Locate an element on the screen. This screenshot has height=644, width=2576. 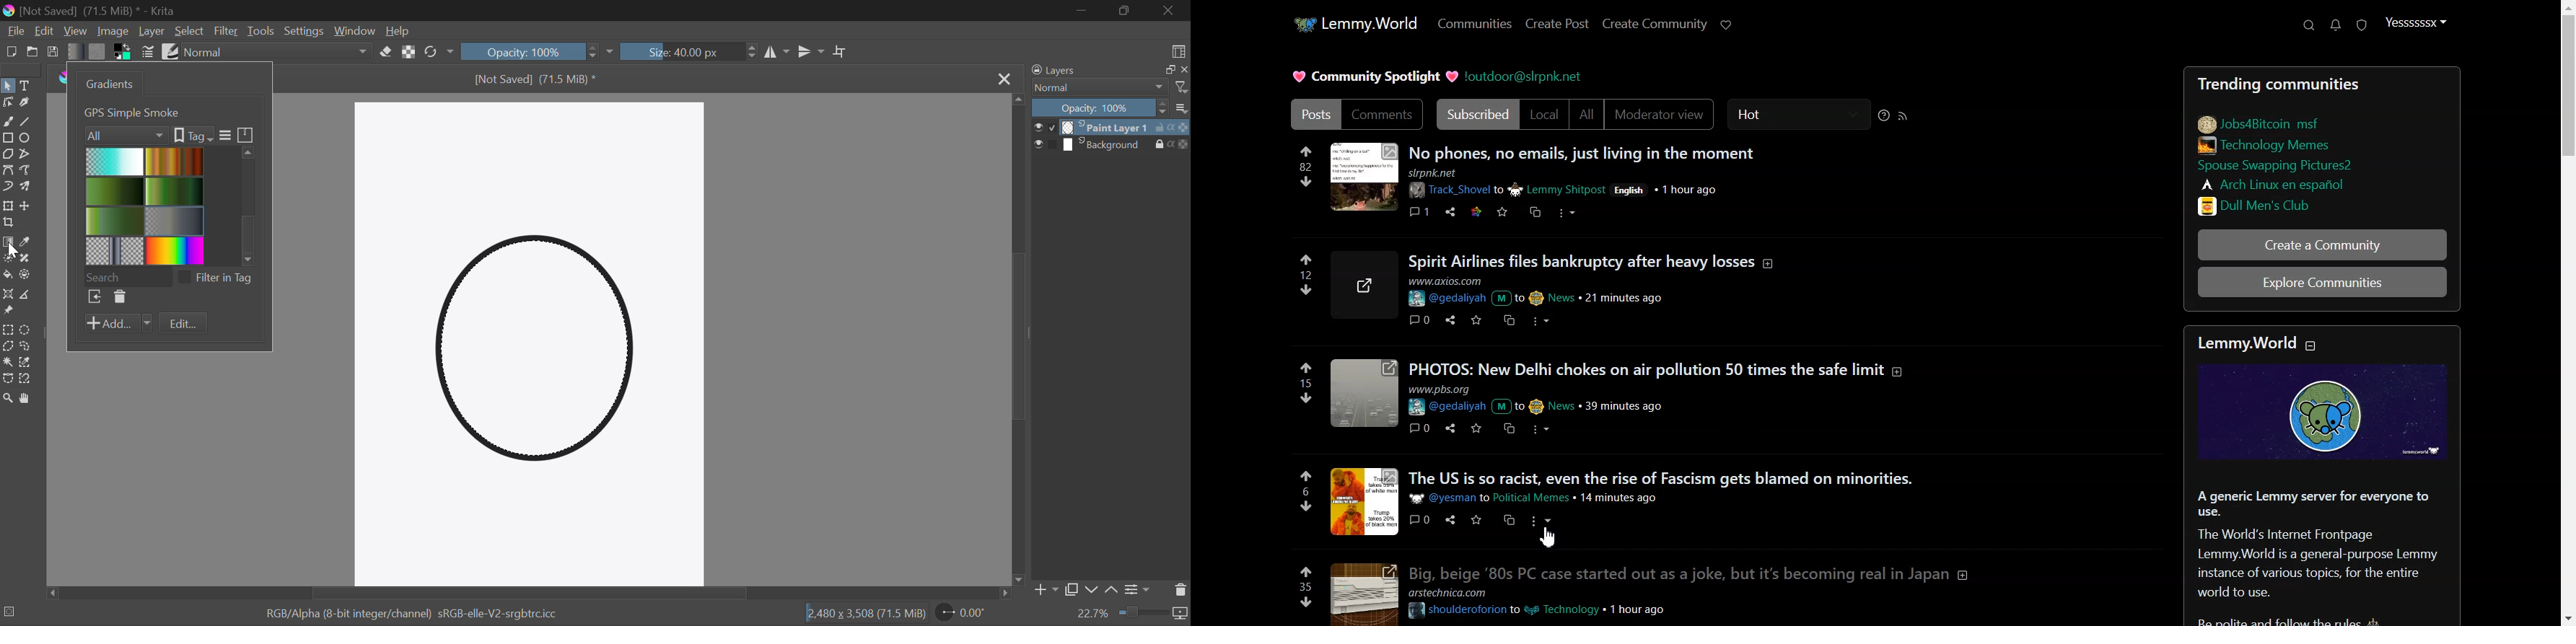
Rectangle is located at coordinates (9, 139).